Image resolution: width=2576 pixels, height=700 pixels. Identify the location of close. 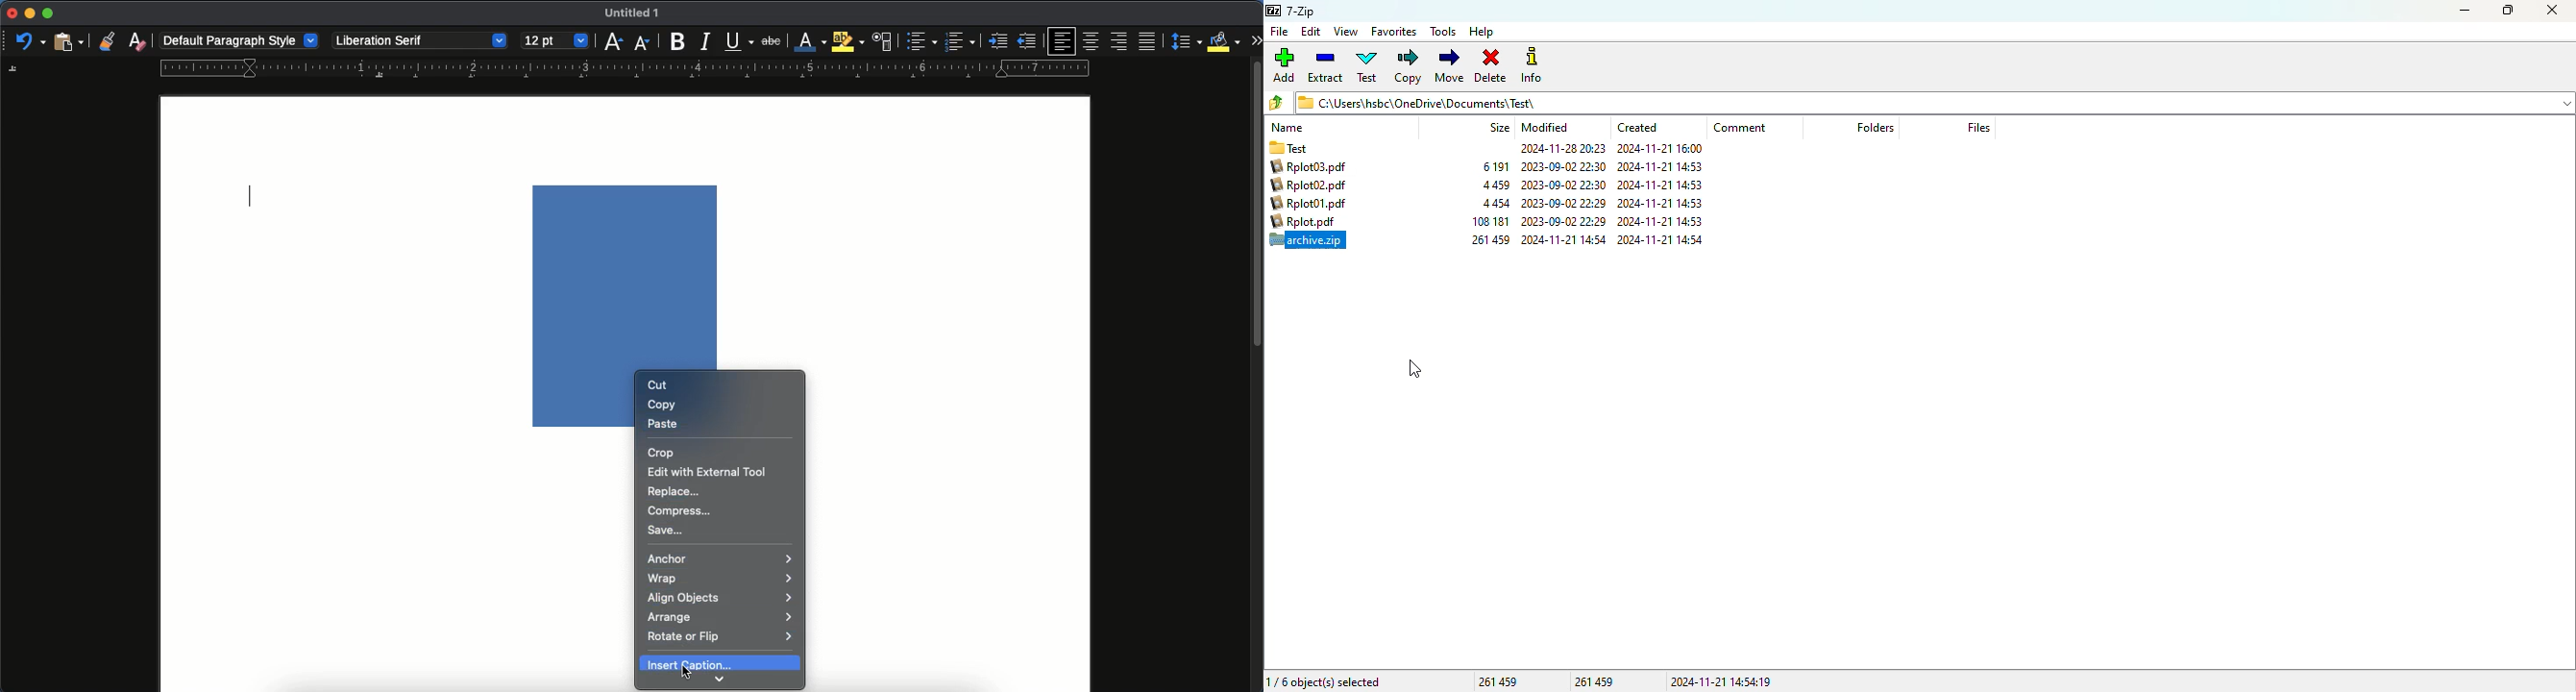
(11, 14).